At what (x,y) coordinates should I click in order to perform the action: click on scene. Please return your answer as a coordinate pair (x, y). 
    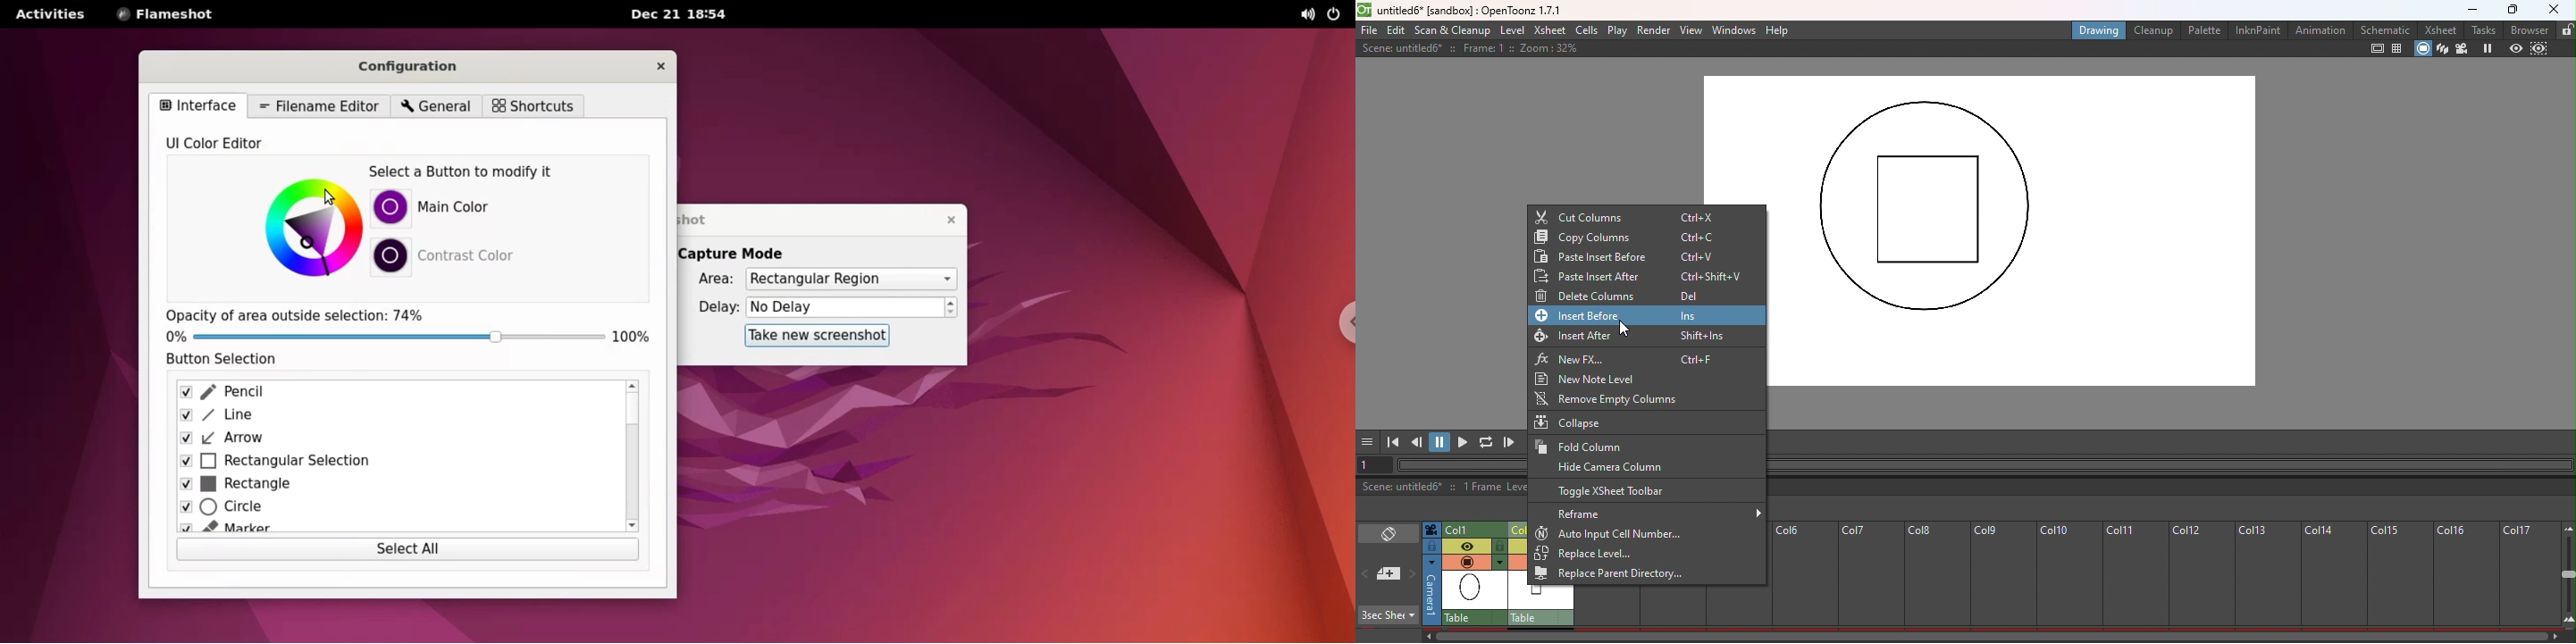
    Looking at the image, I should click on (1475, 590).